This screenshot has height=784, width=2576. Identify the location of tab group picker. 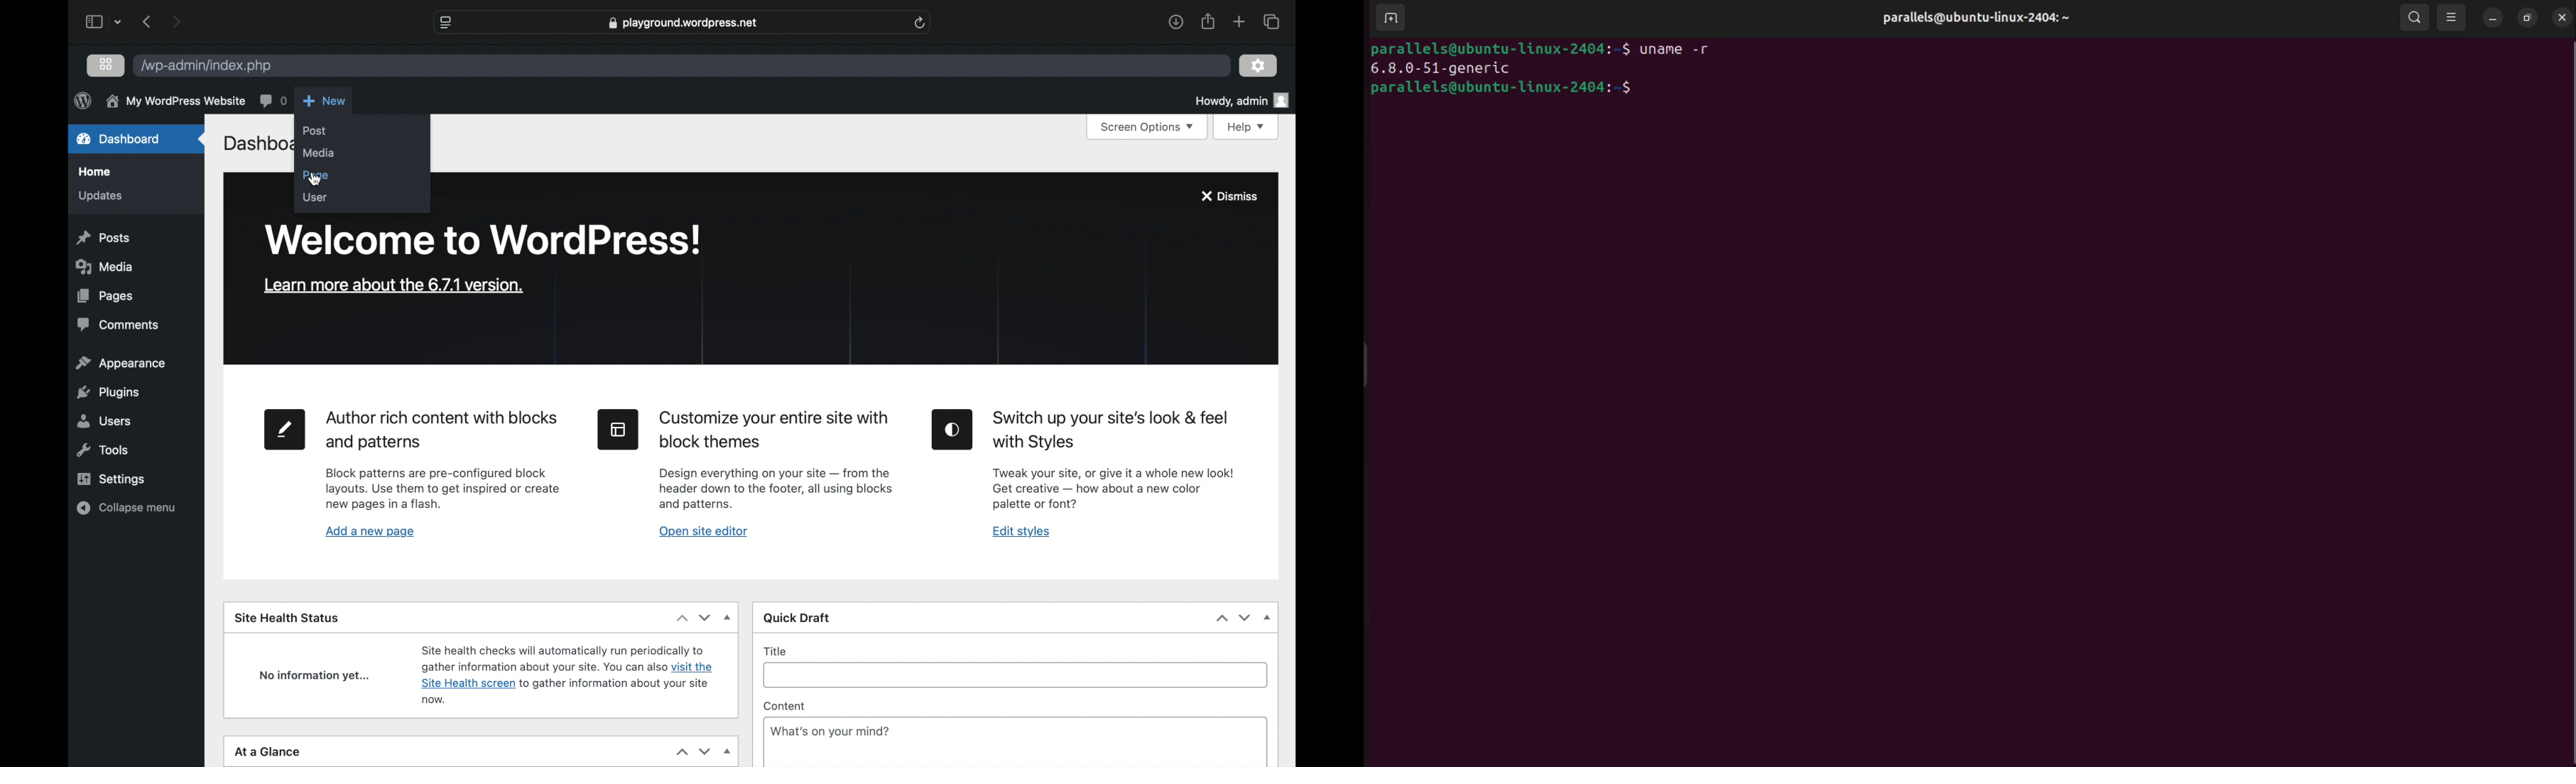
(119, 22).